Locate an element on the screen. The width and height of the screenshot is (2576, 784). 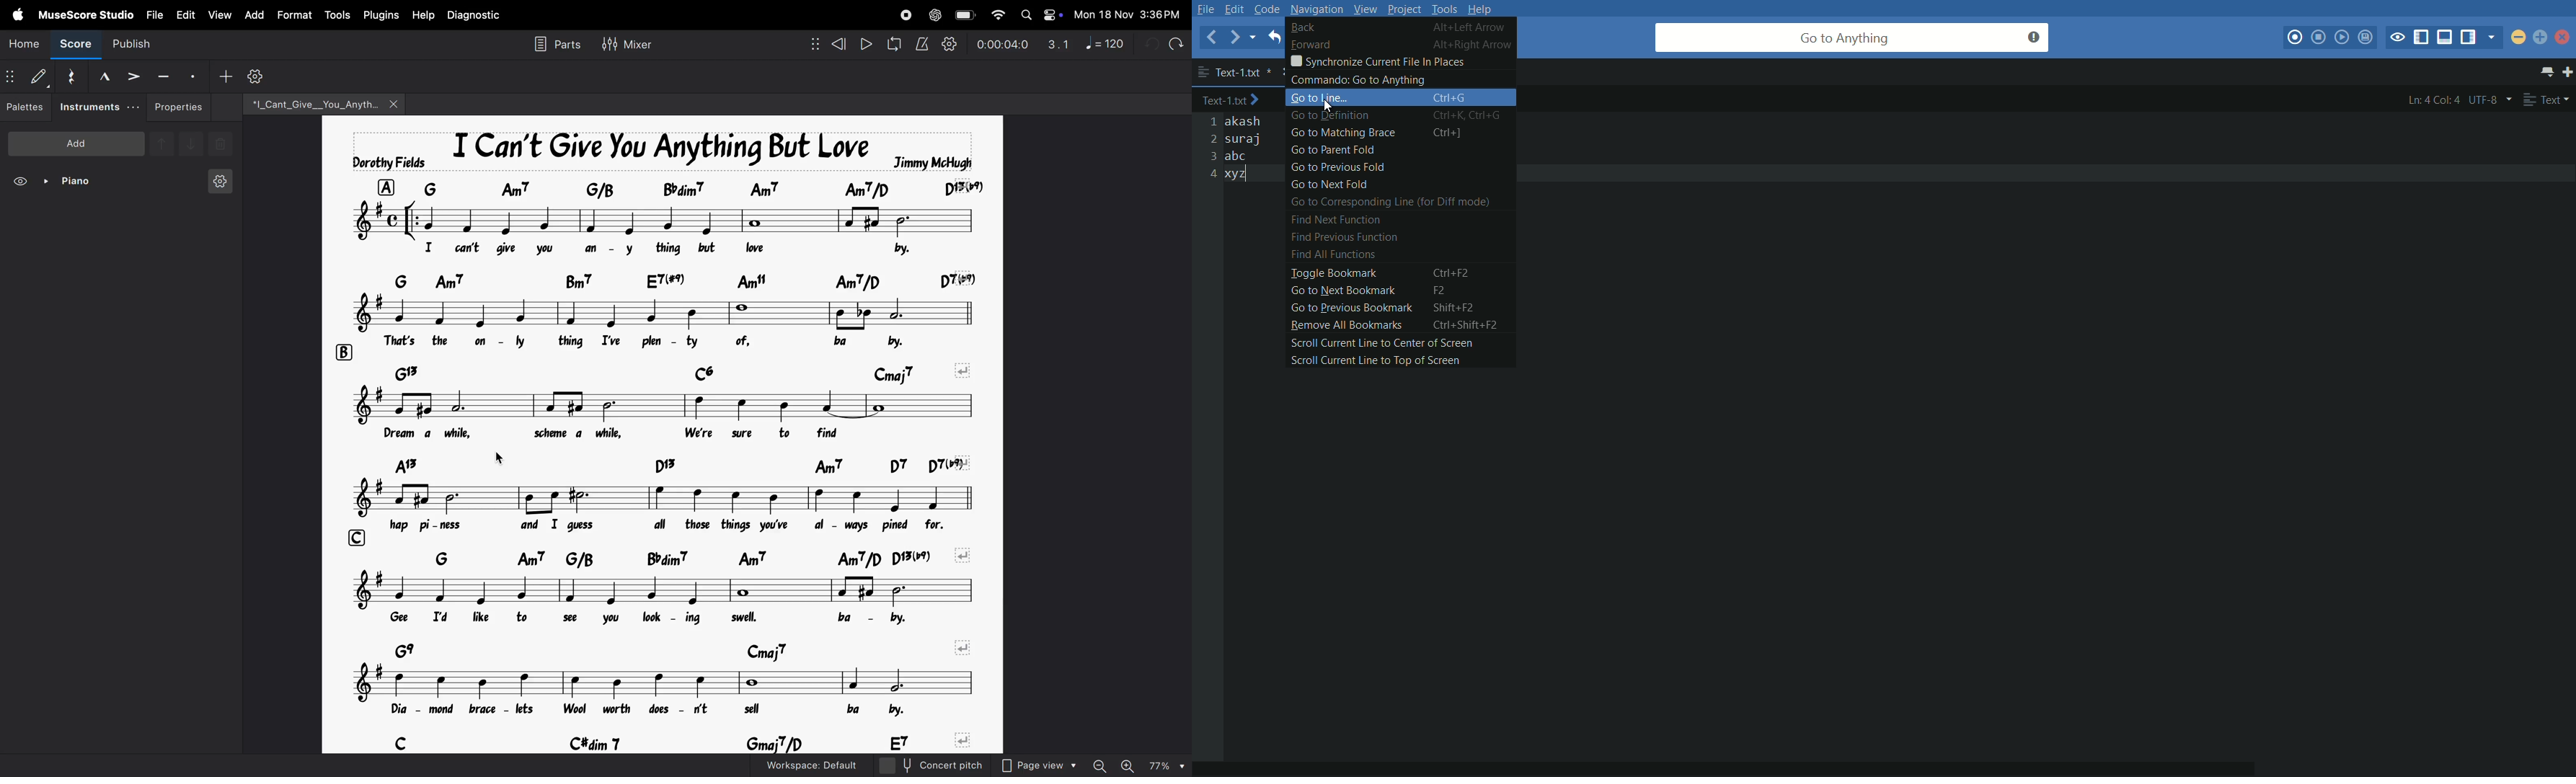
instrument setting is located at coordinates (219, 182).